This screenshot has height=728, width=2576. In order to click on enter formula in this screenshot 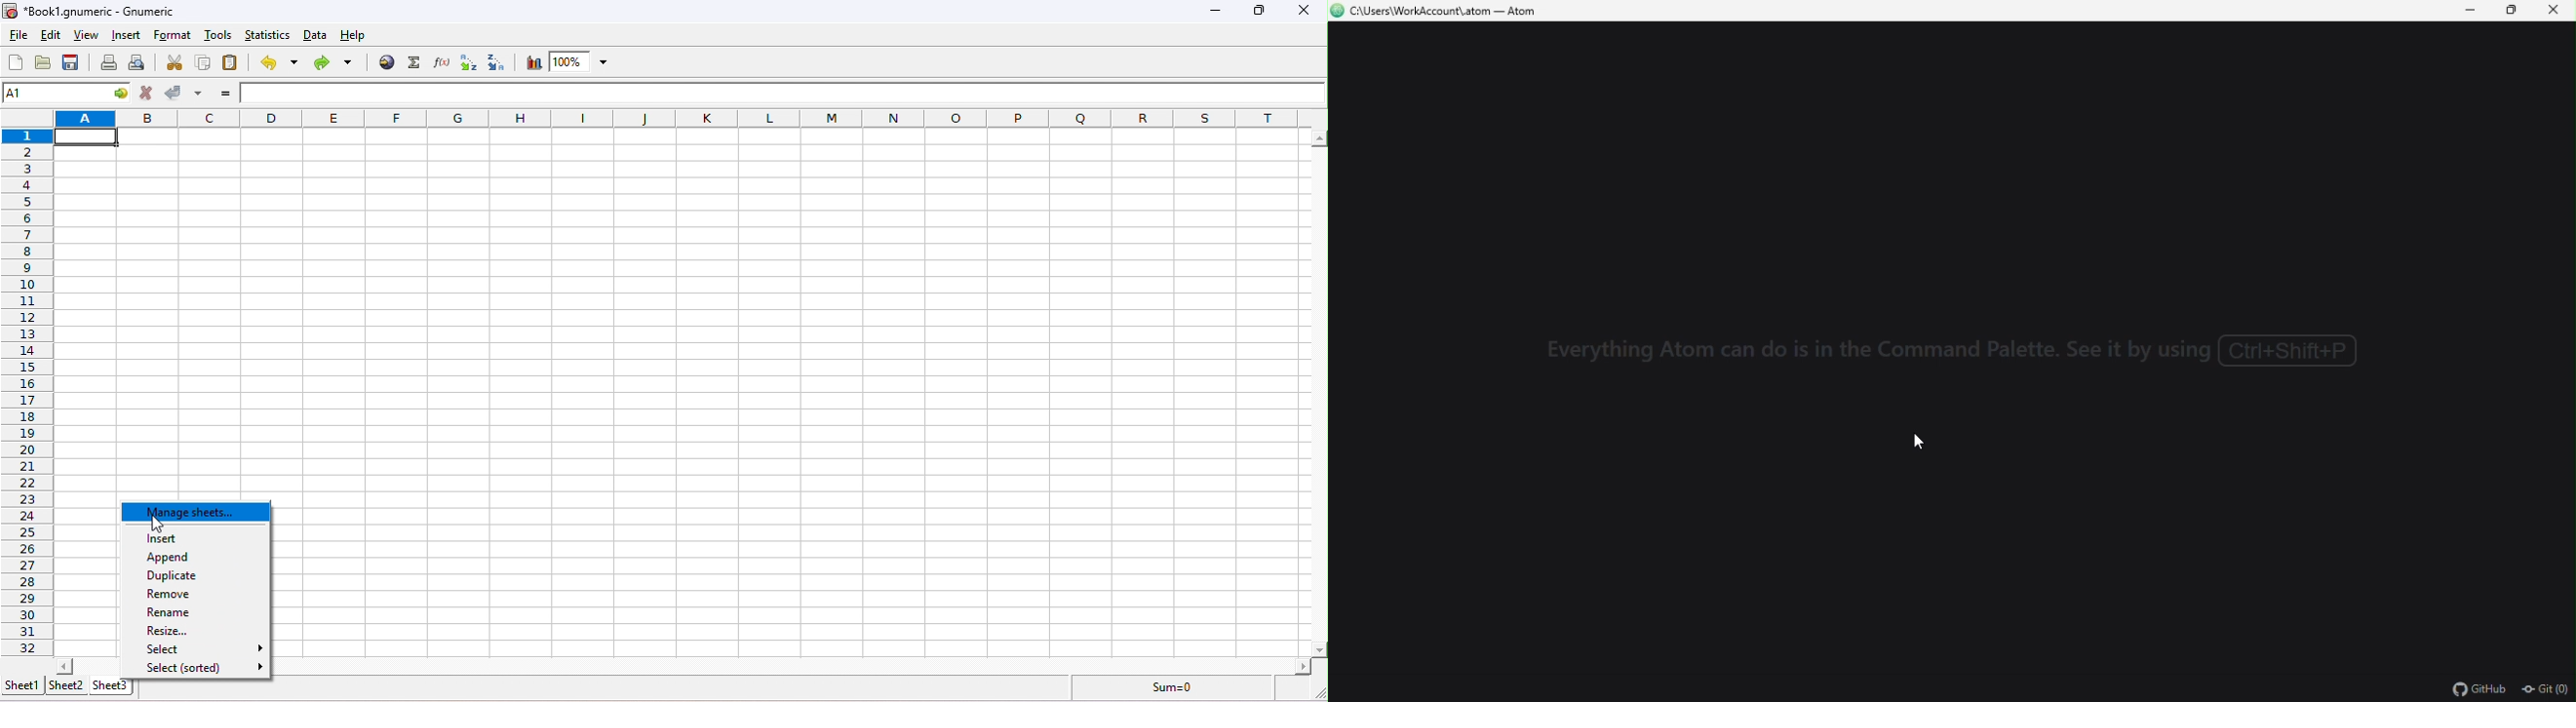, I will do `click(222, 92)`.